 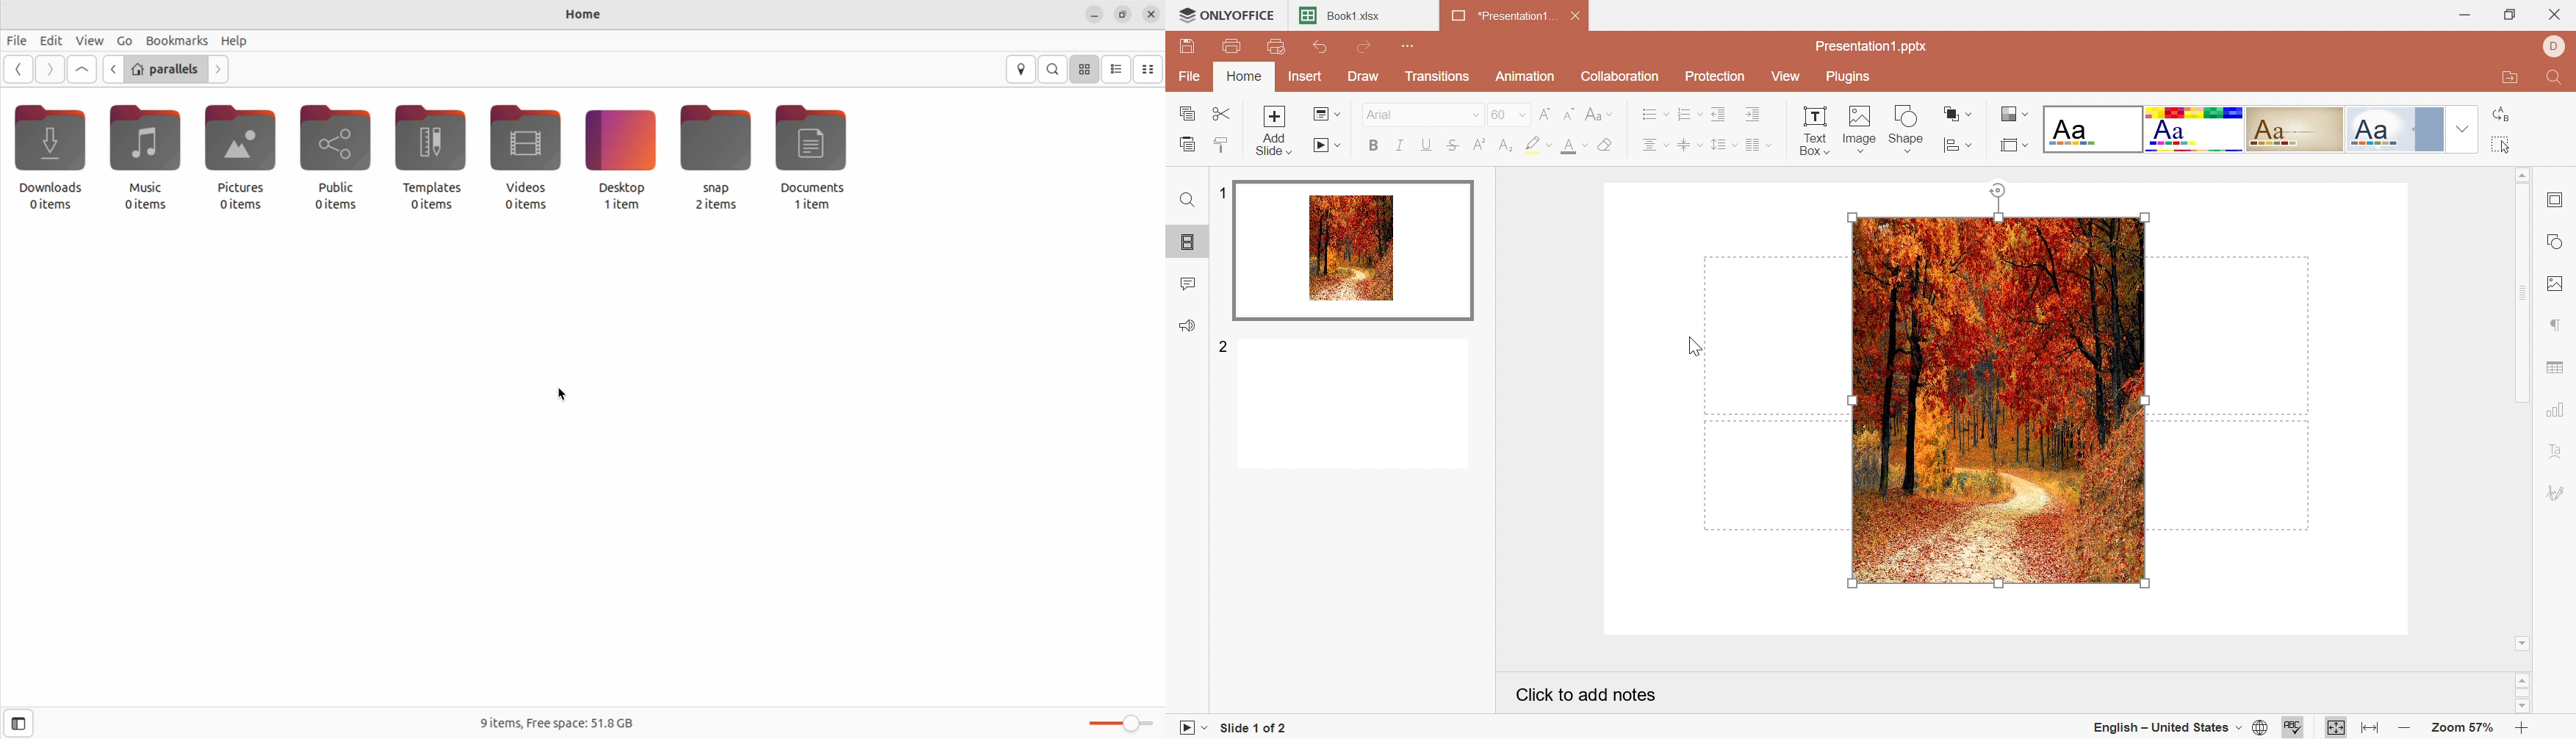 I want to click on Minimize, so click(x=2464, y=15).